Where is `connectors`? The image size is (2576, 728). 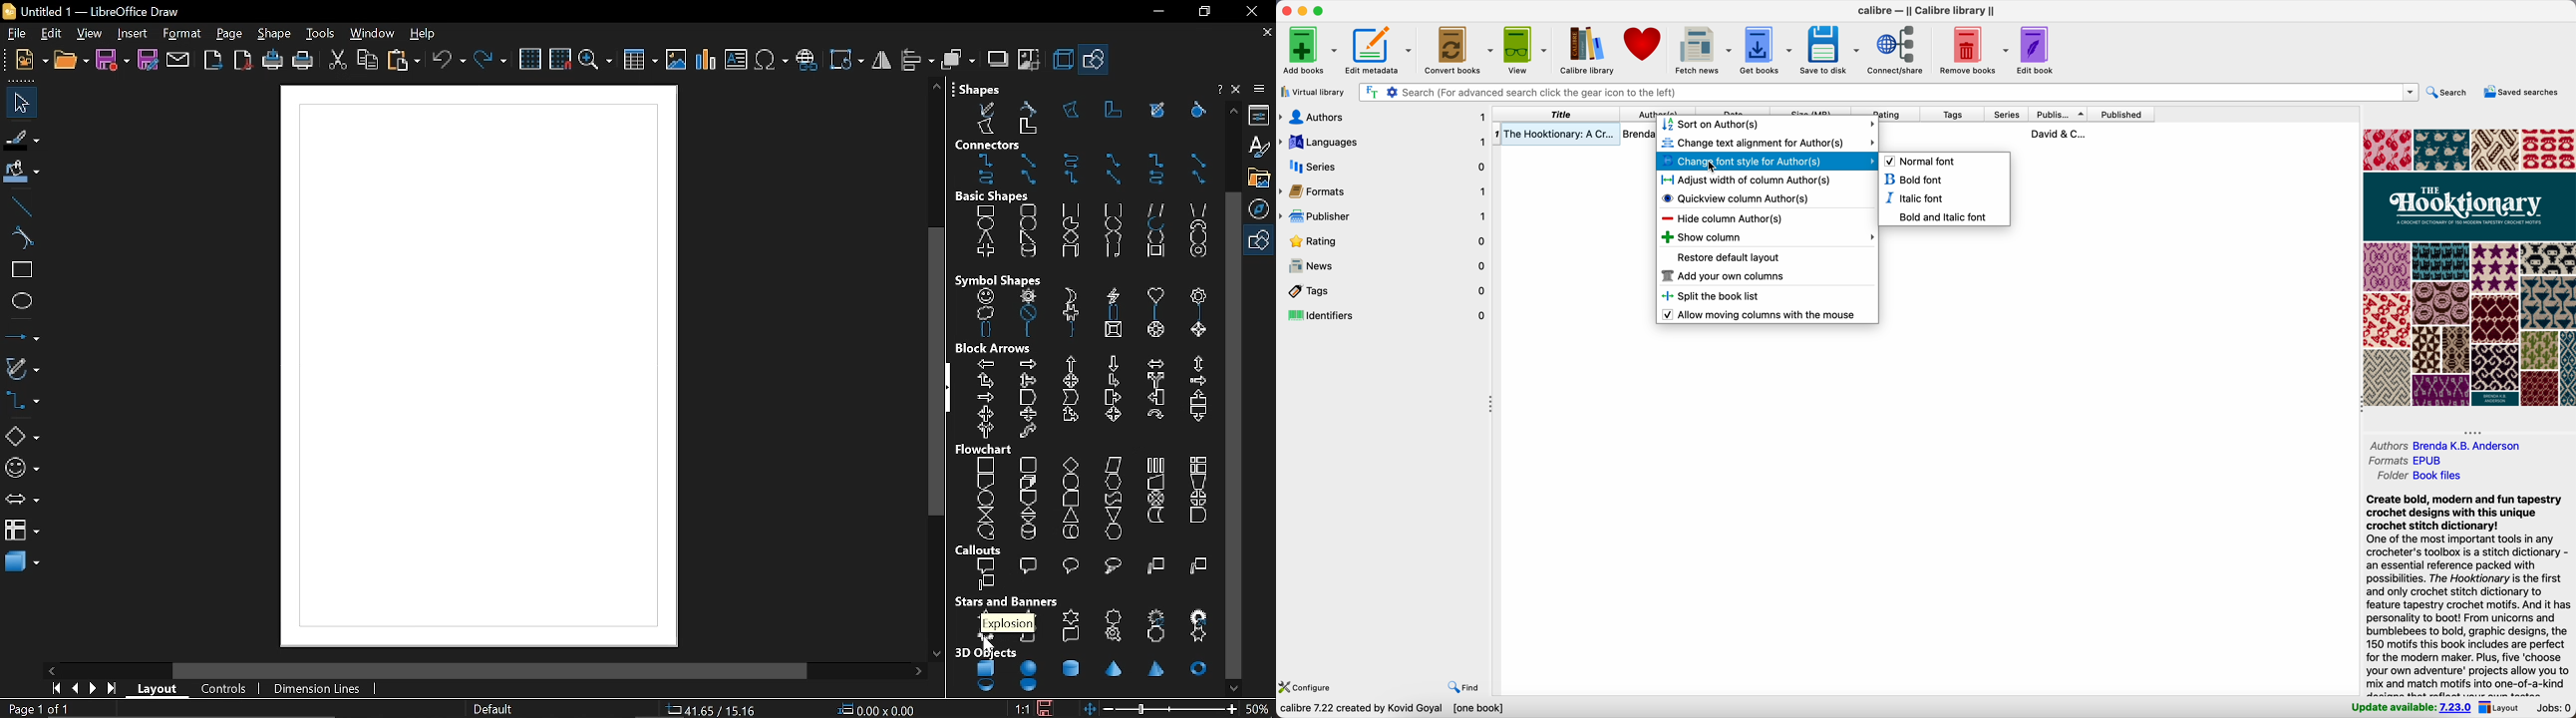 connectors is located at coordinates (21, 404).